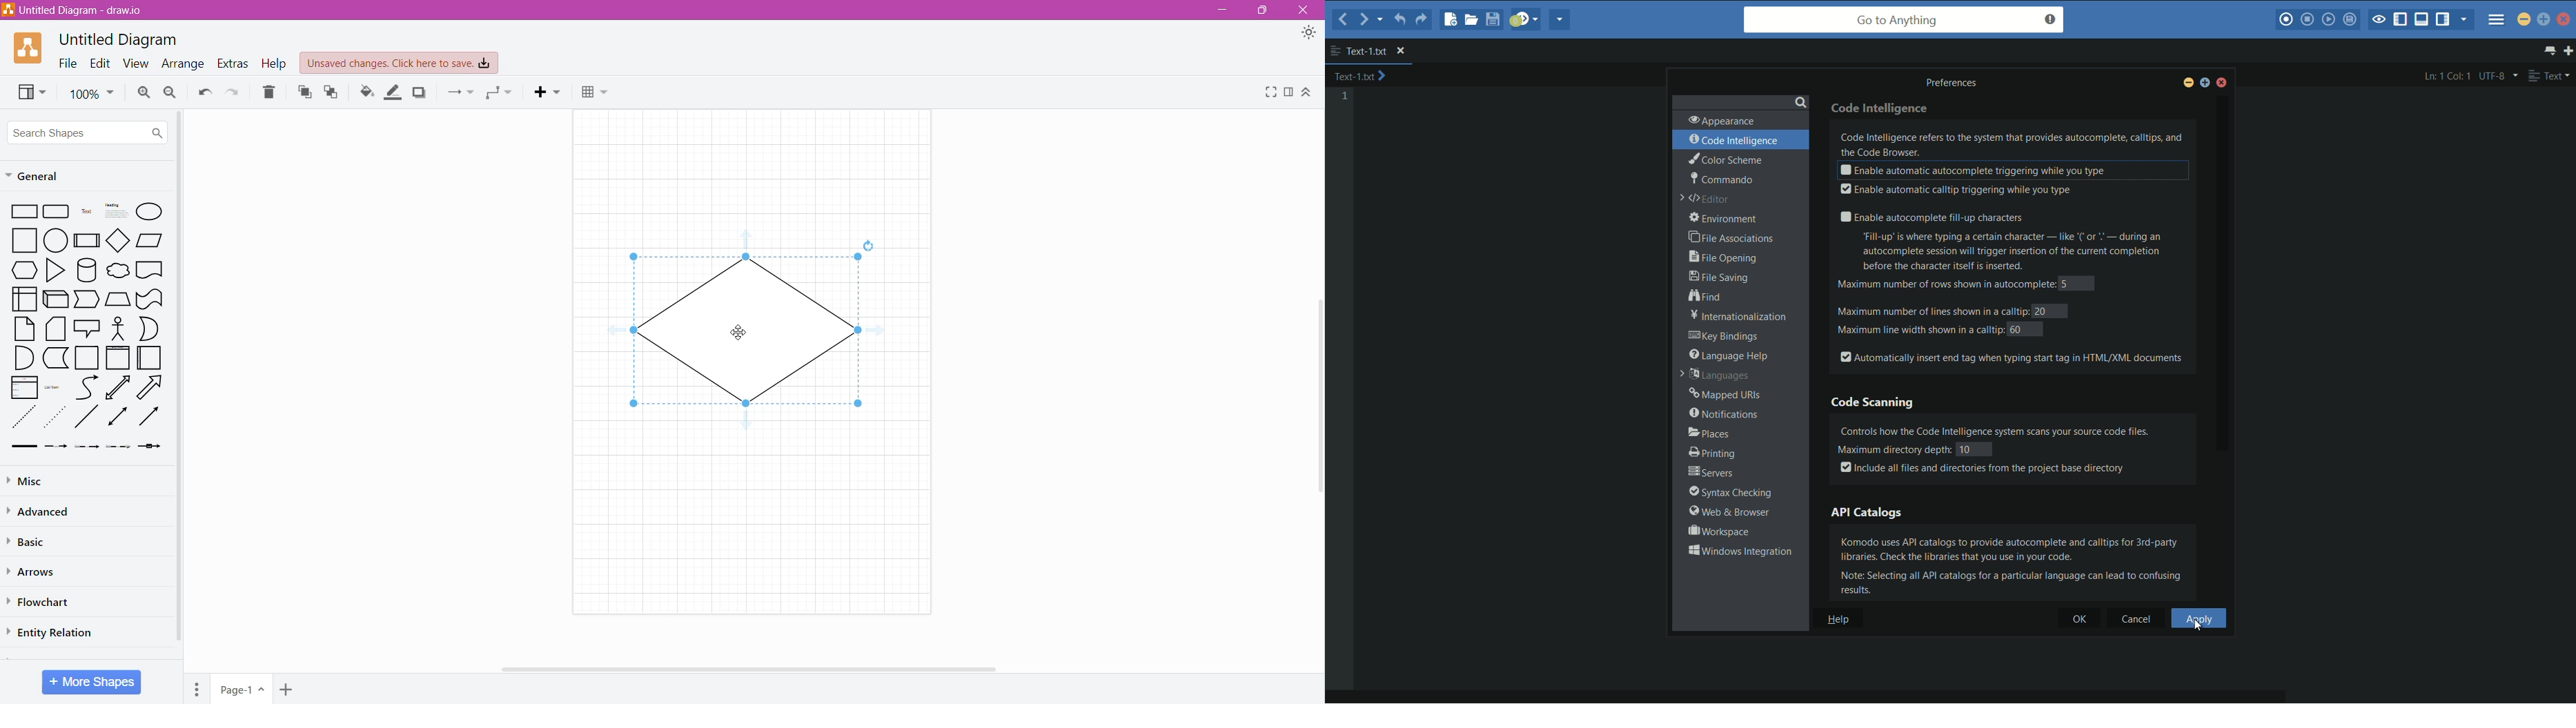  What do you see at coordinates (269, 92) in the screenshot?
I see `Delete` at bounding box center [269, 92].